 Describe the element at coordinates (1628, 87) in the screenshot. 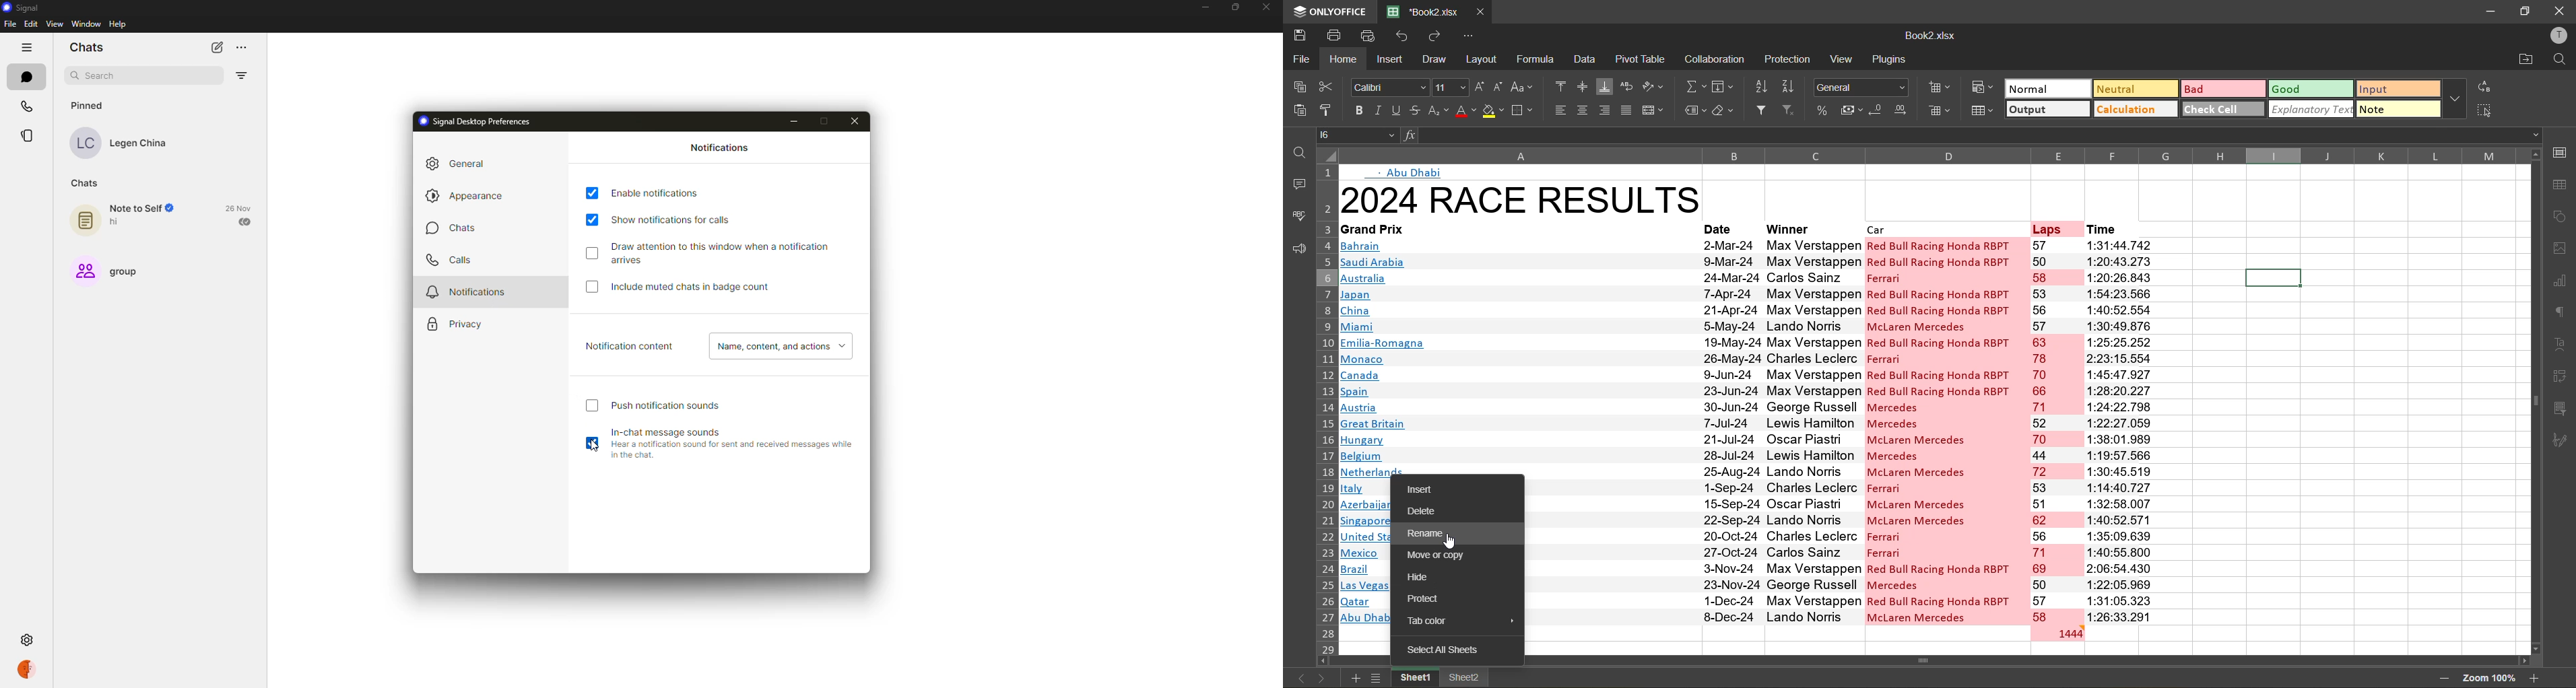

I see `wrap text` at that location.